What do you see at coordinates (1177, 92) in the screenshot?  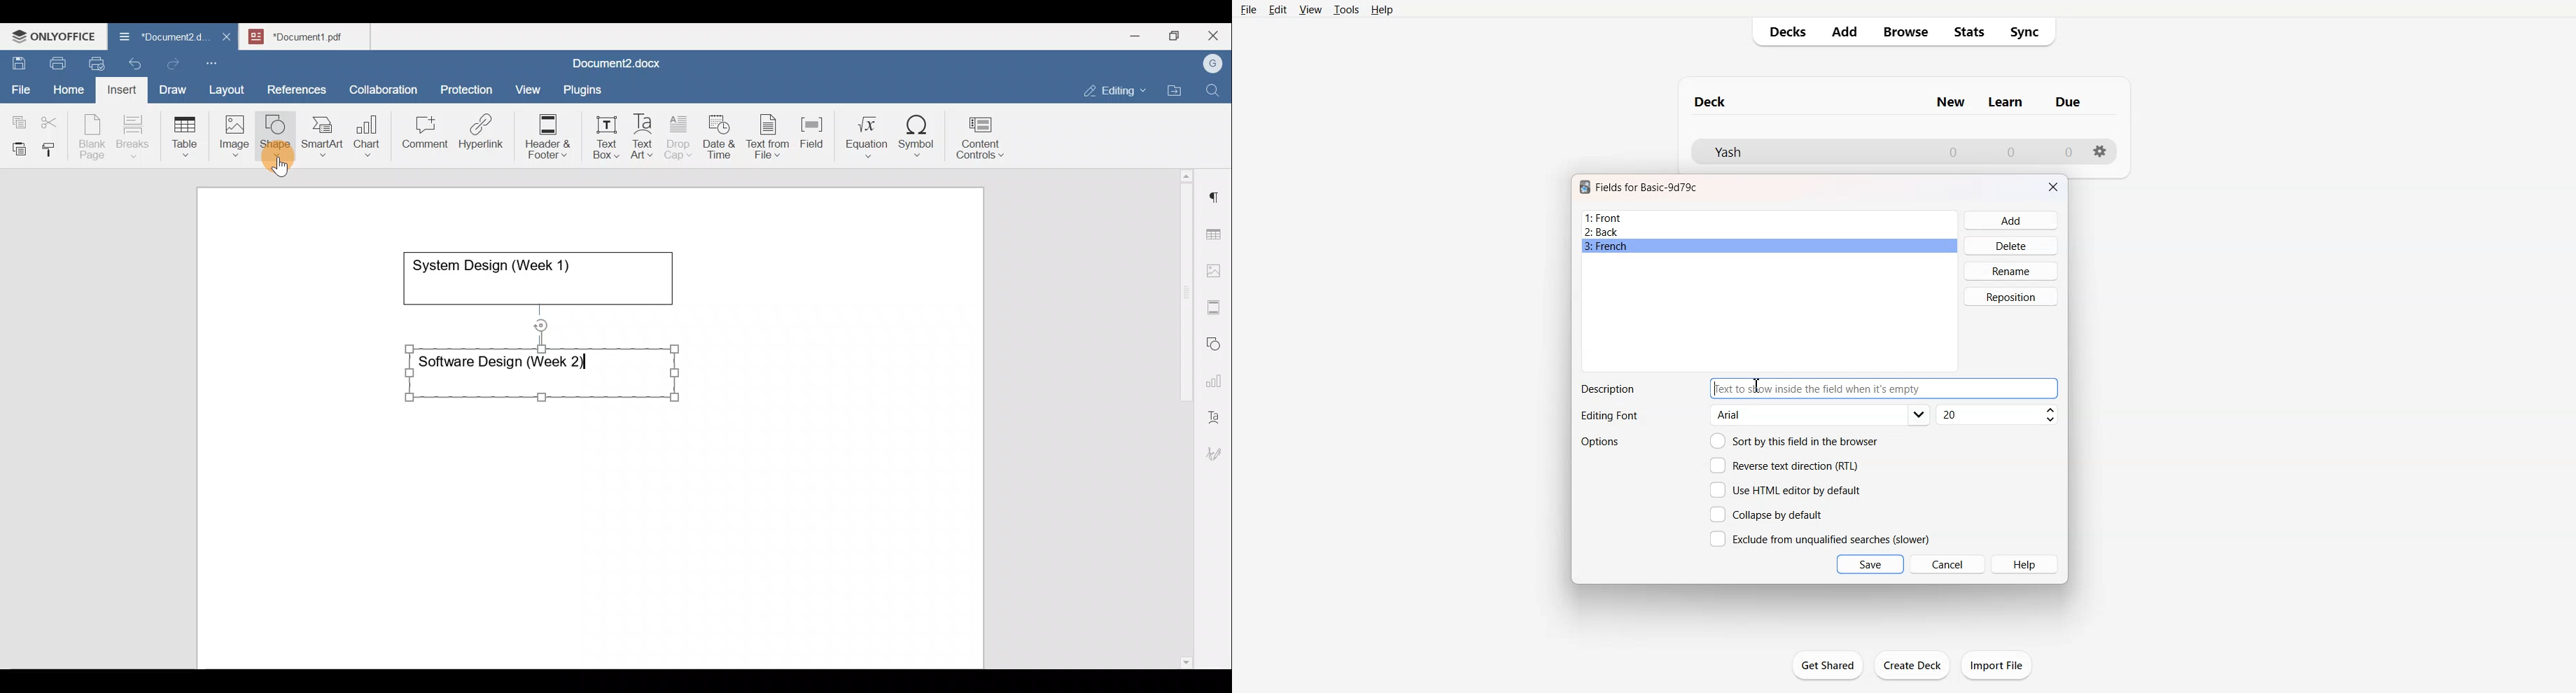 I see `Open file location` at bounding box center [1177, 92].